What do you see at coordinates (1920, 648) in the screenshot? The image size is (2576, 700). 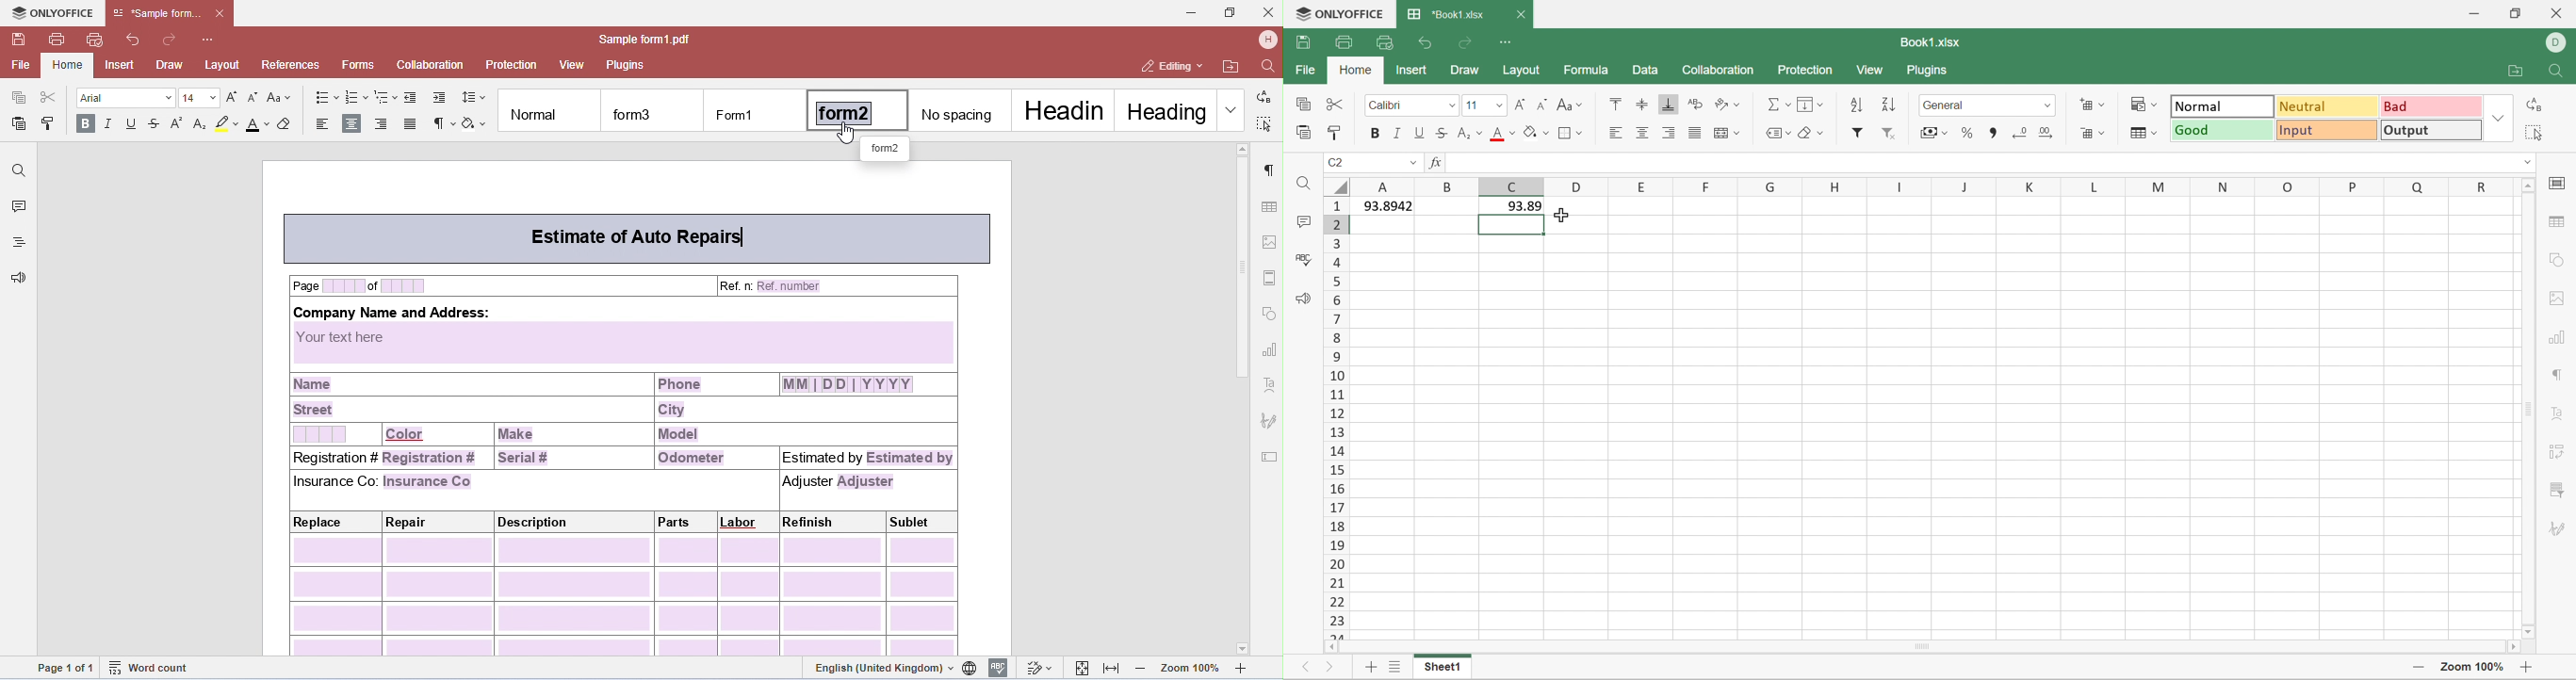 I see `Scroll Bar` at bounding box center [1920, 648].